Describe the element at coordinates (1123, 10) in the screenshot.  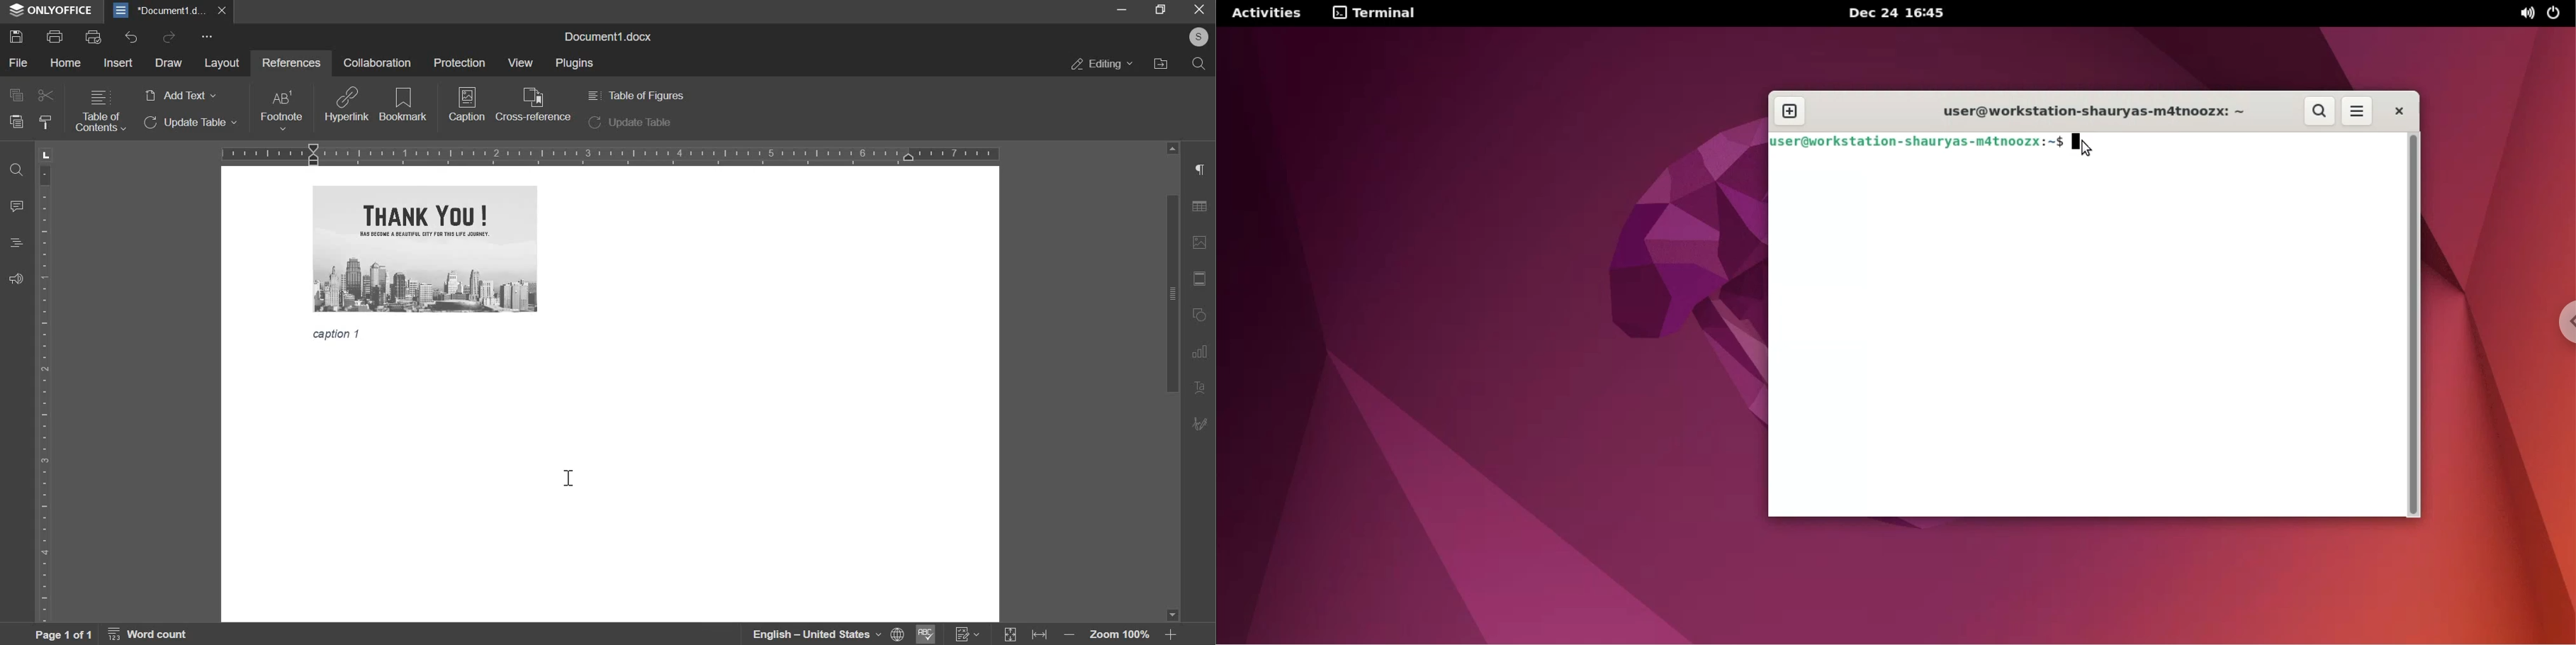
I see `minimize` at that location.